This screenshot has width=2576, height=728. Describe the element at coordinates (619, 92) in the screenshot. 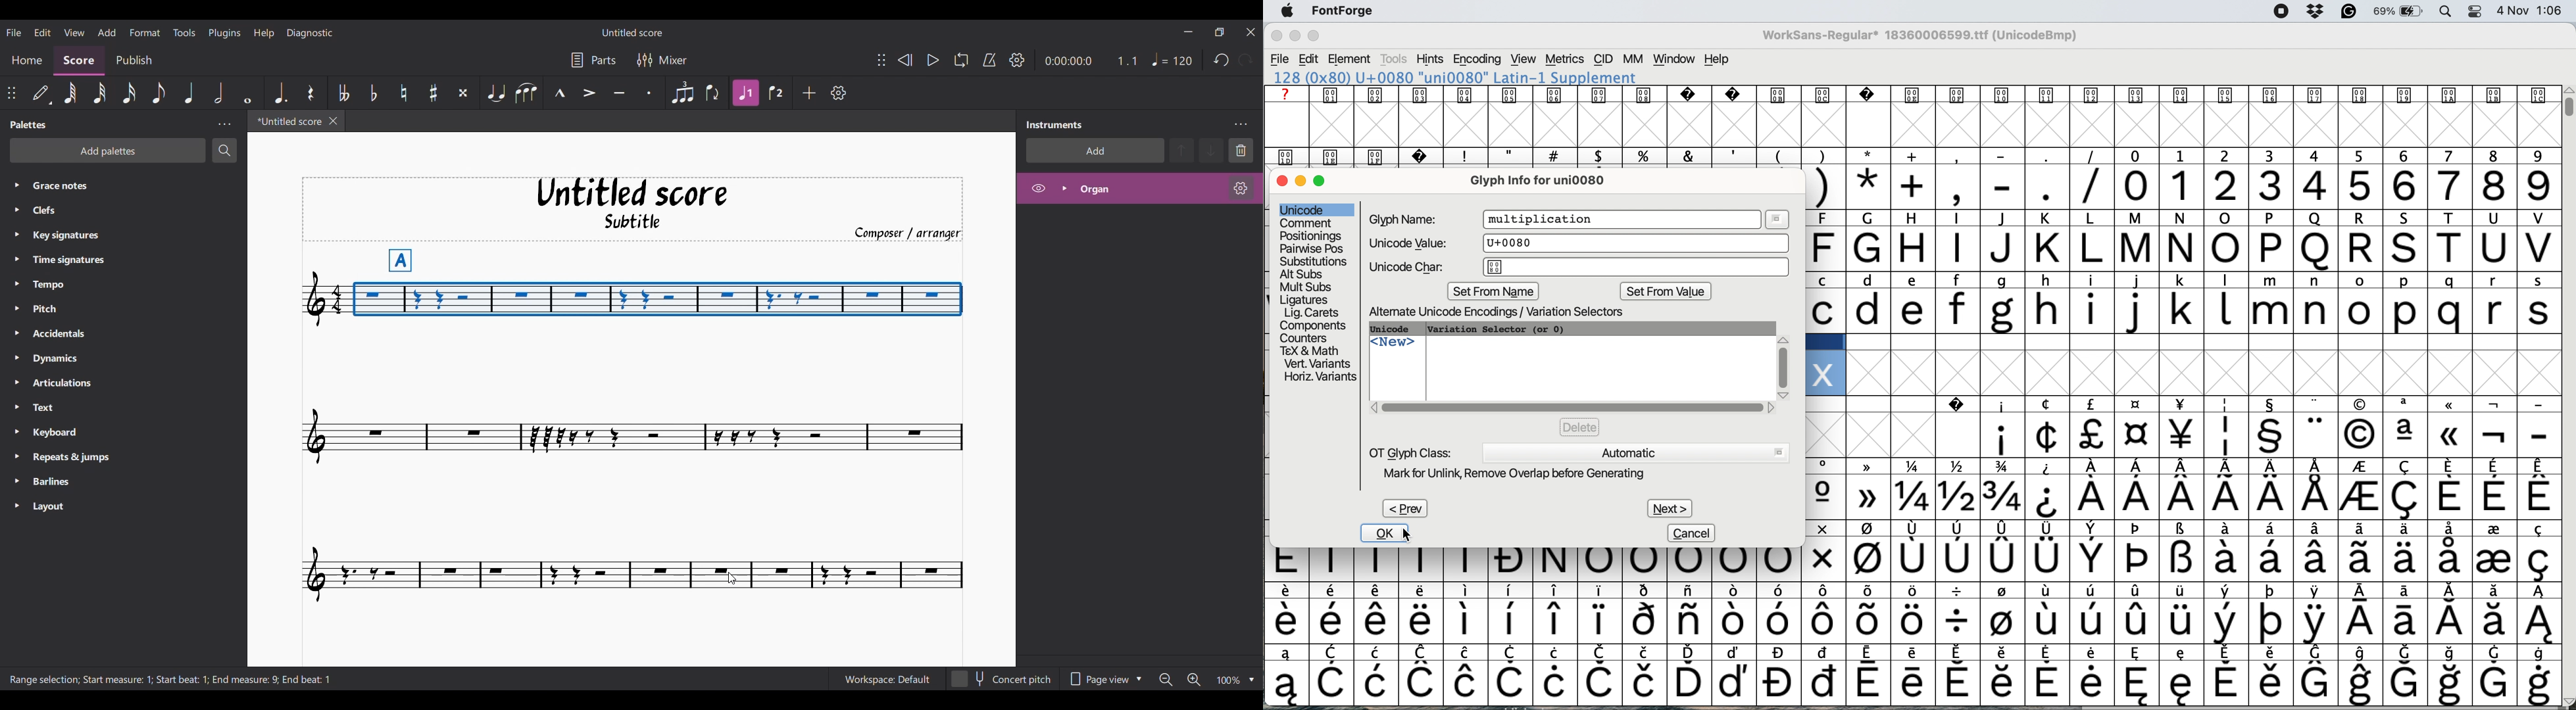

I see `Tenuto` at that location.